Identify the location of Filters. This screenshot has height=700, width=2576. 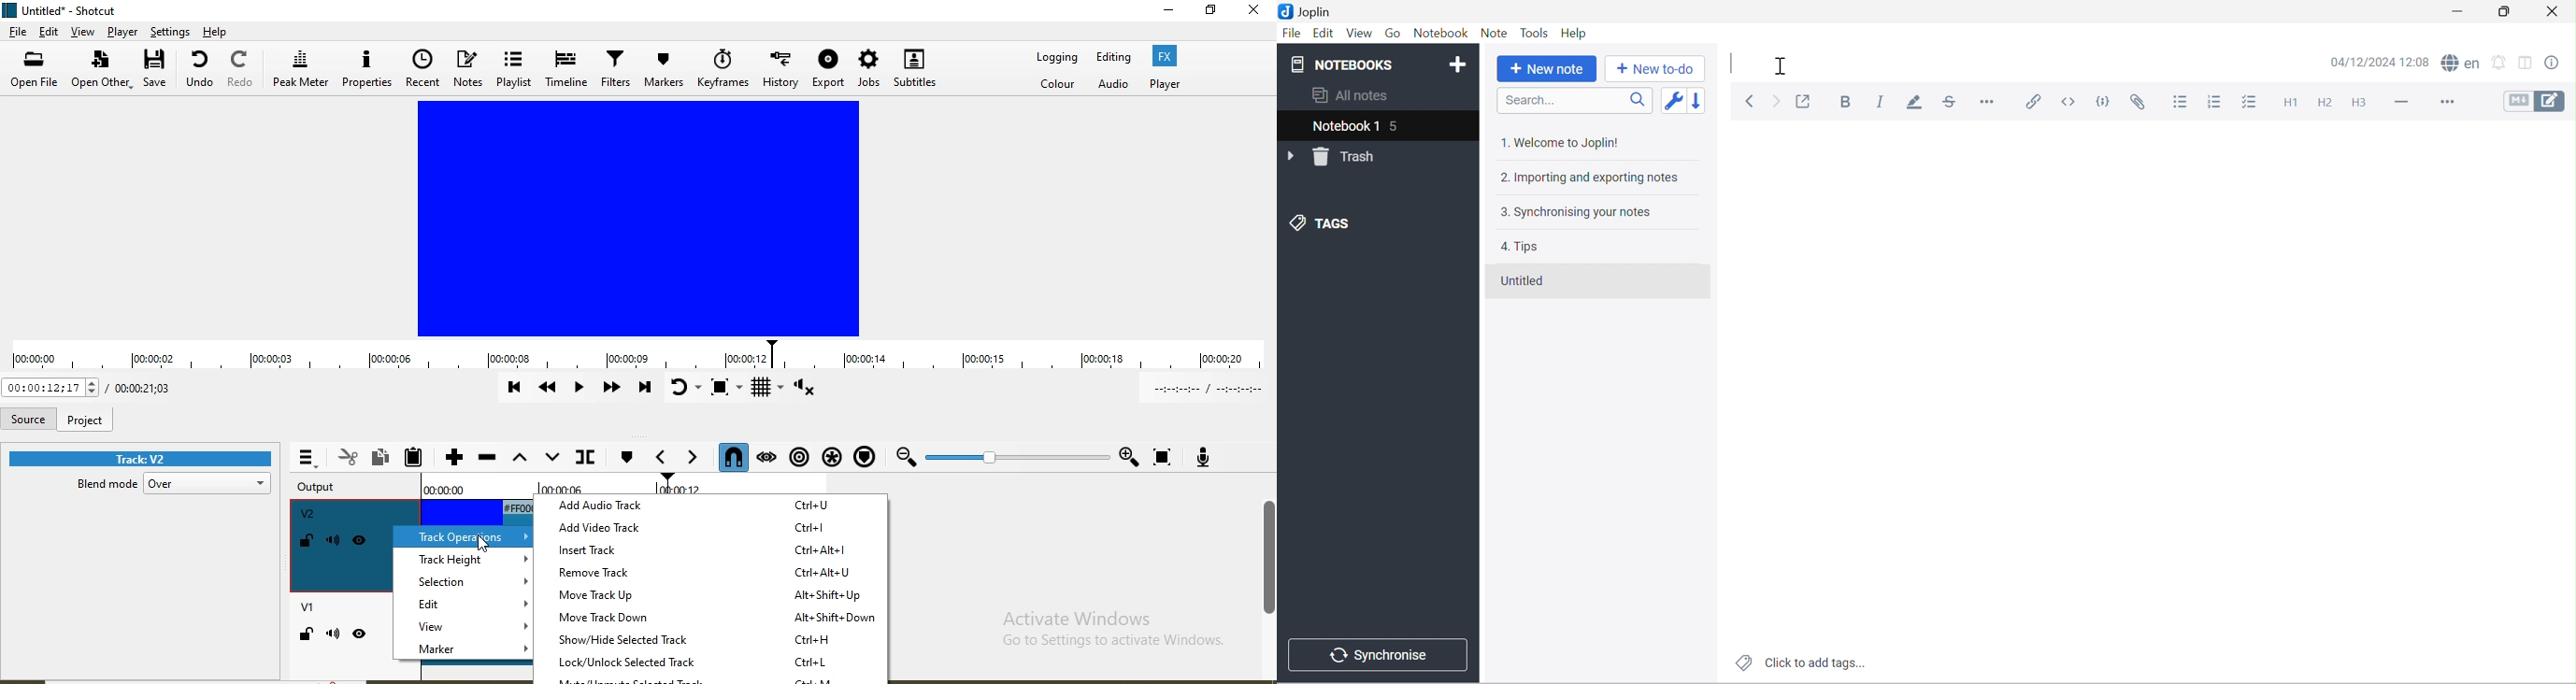
(616, 67).